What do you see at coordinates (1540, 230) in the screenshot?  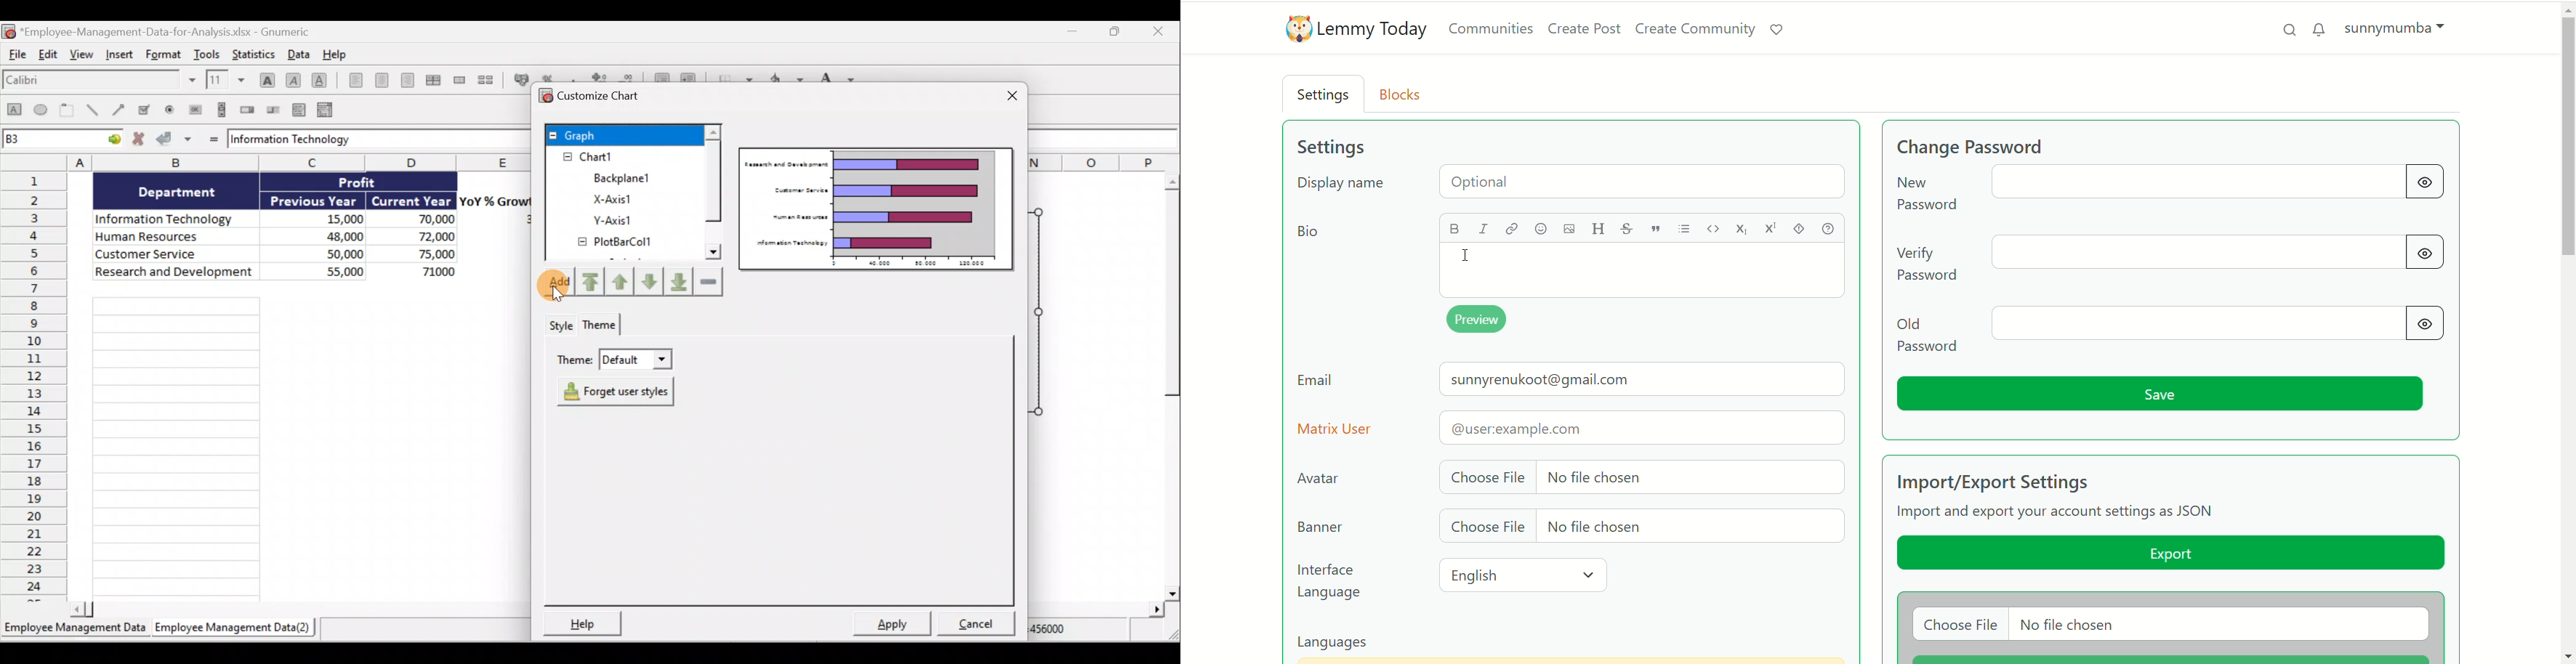 I see `emoji` at bounding box center [1540, 230].